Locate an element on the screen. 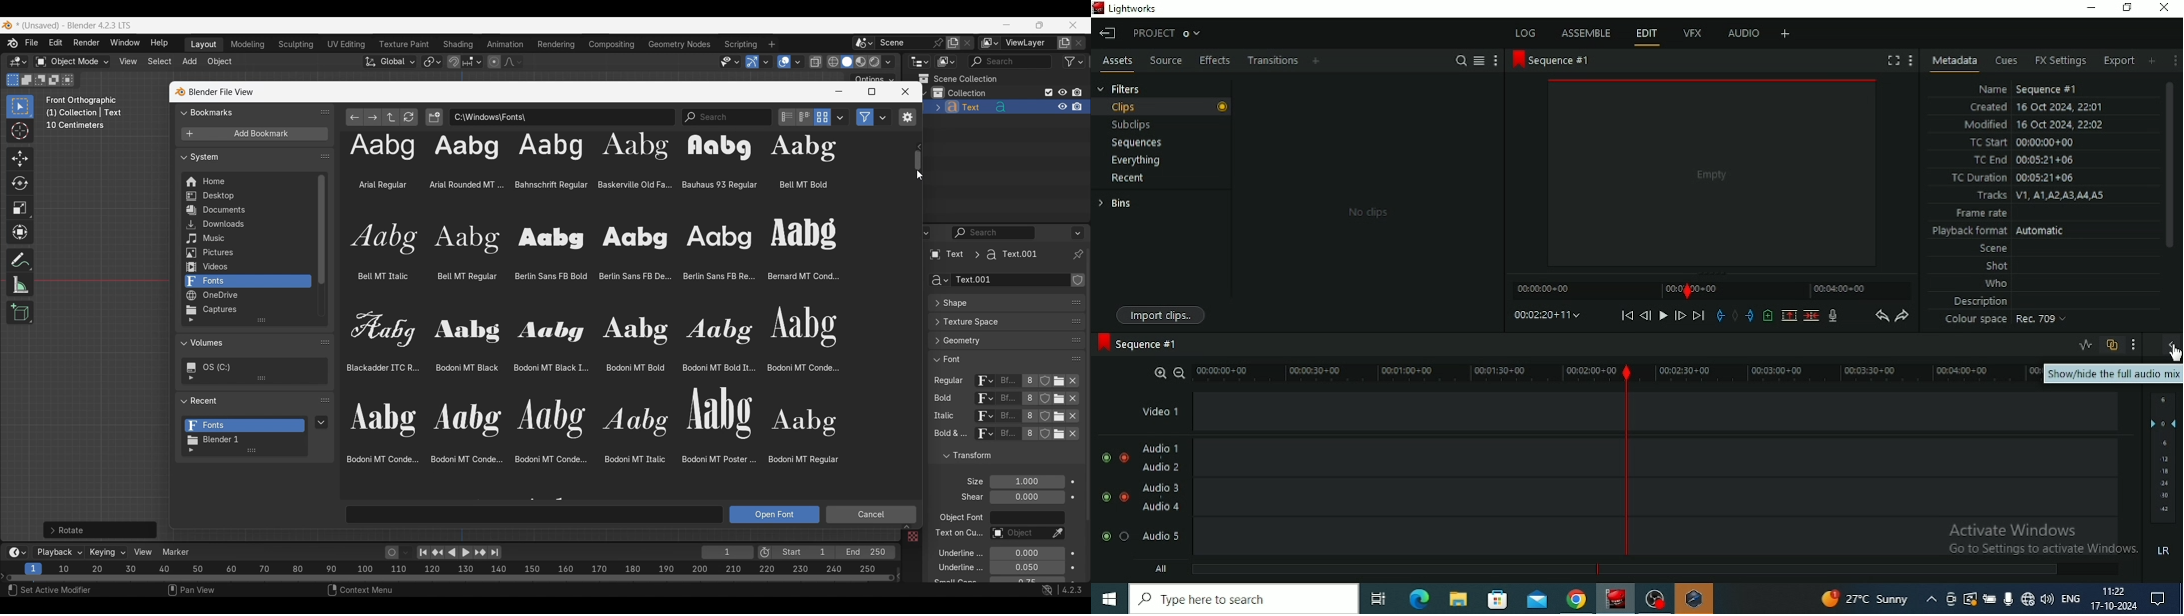 The image size is (2184, 616). Frame description changed is located at coordinates (84, 113).